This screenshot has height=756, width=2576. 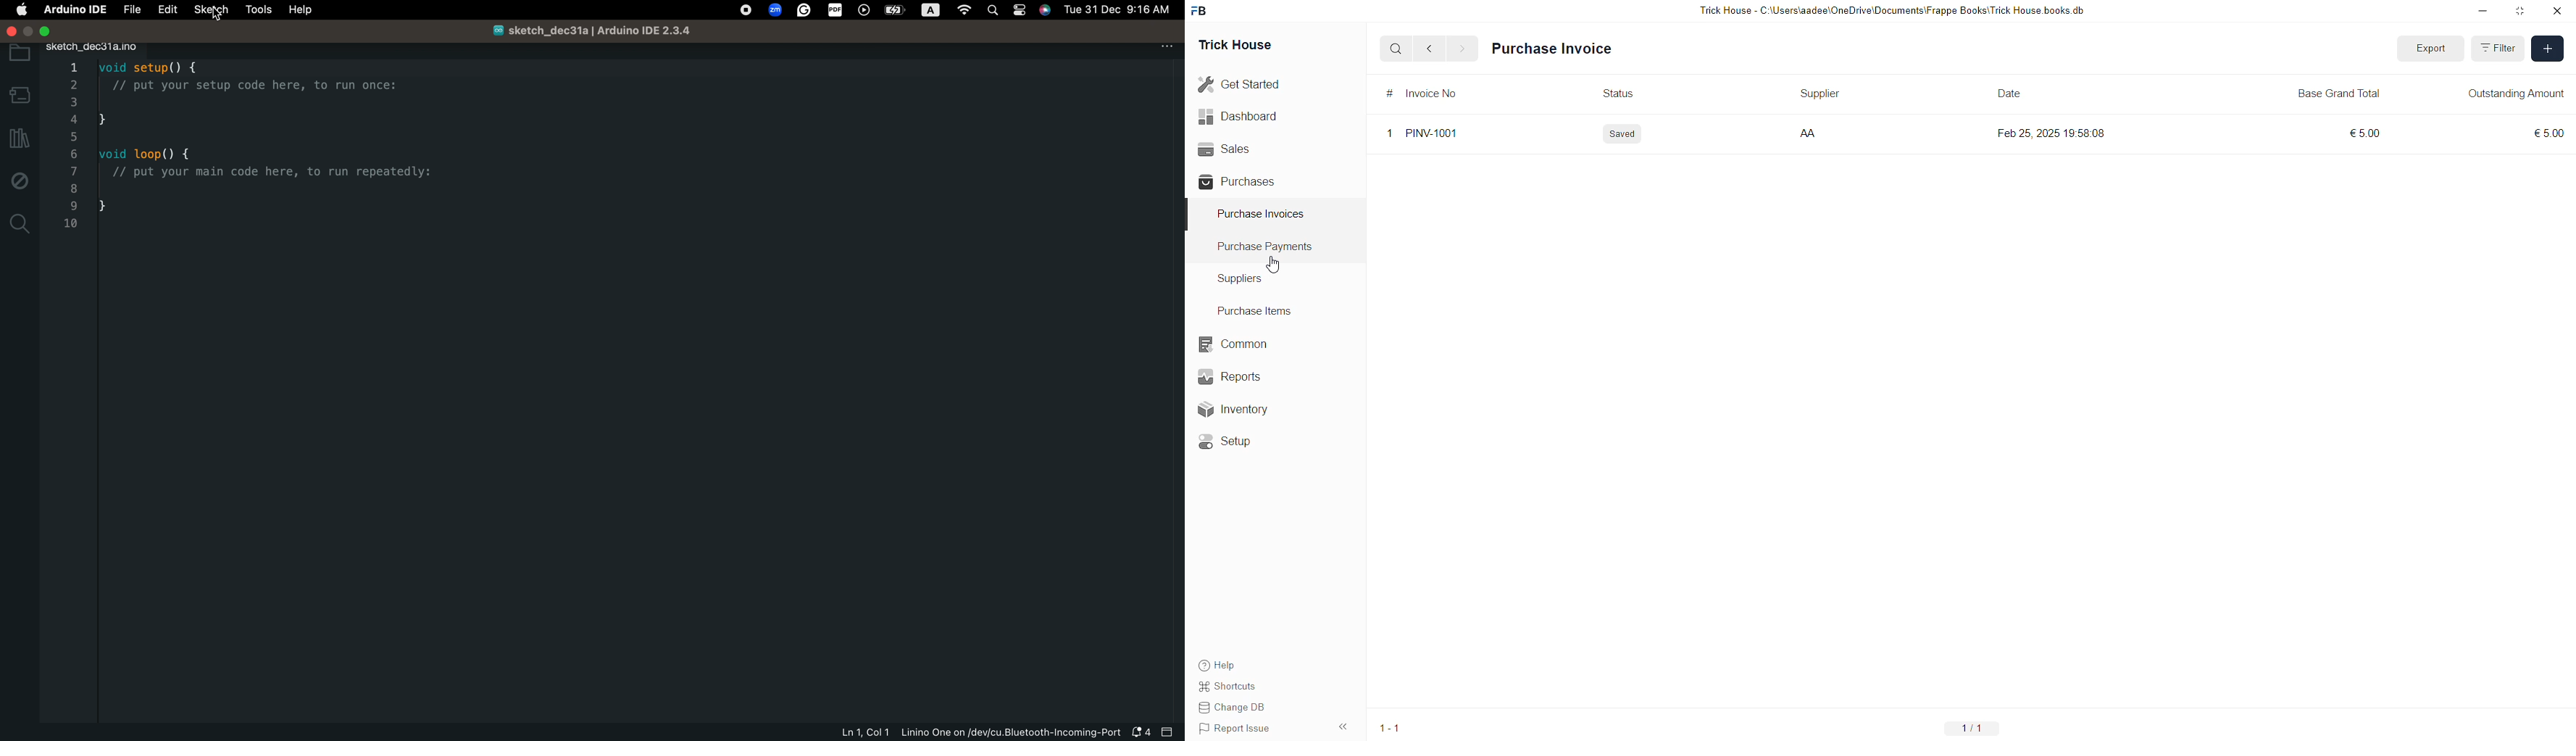 What do you see at coordinates (2518, 95) in the screenshot?
I see `Outstanding Amount` at bounding box center [2518, 95].